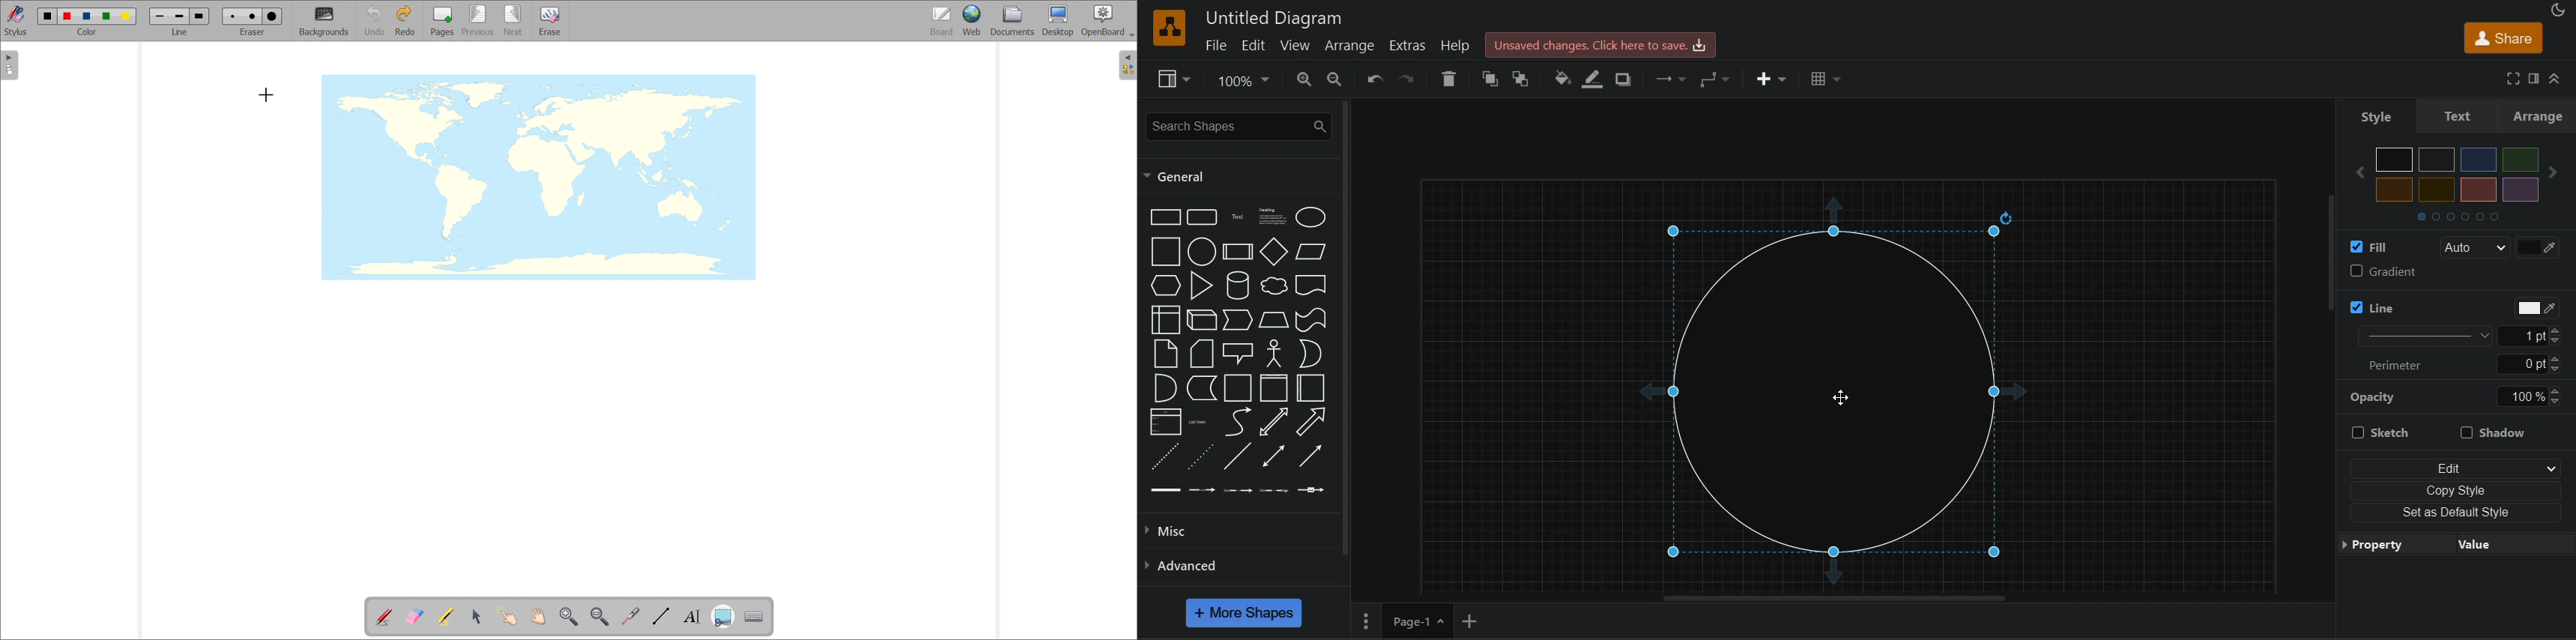 This screenshot has width=2576, height=644. What do you see at coordinates (1452, 81) in the screenshot?
I see `delete` at bounding box center [1452, 81].